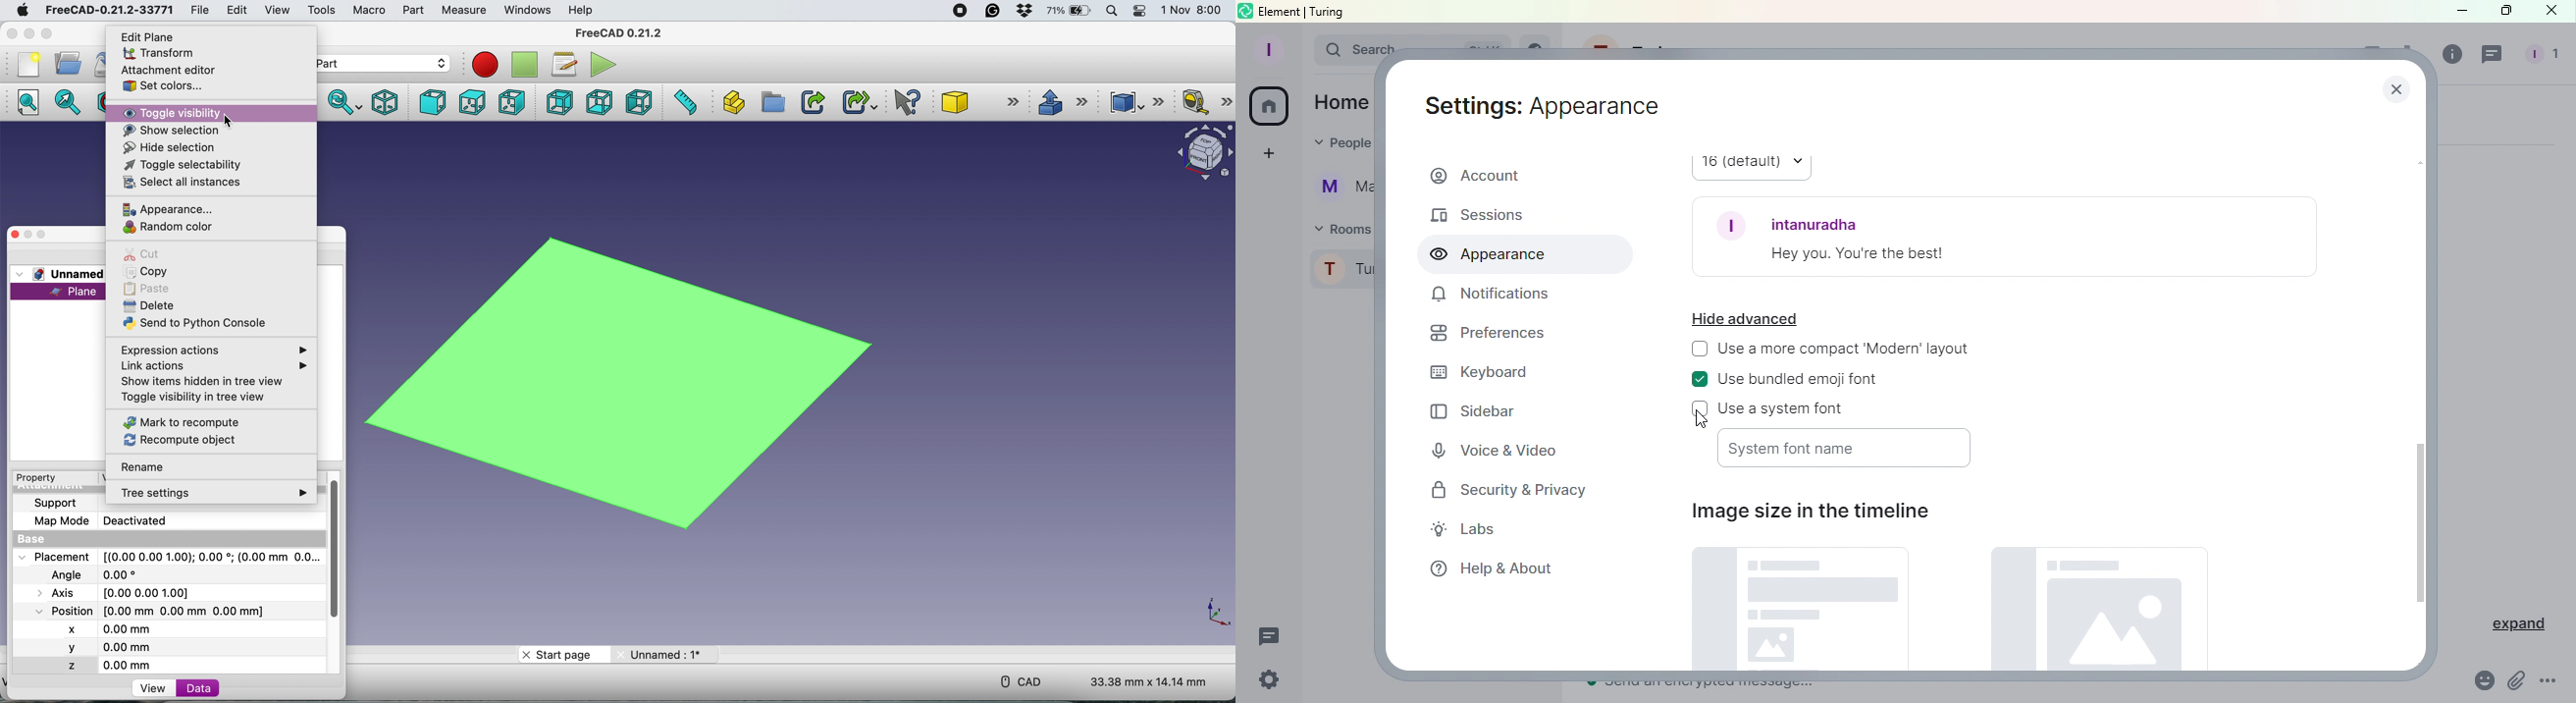 The image size is (2576, 728). I want to click on stop recording macros, so click(525, 65).